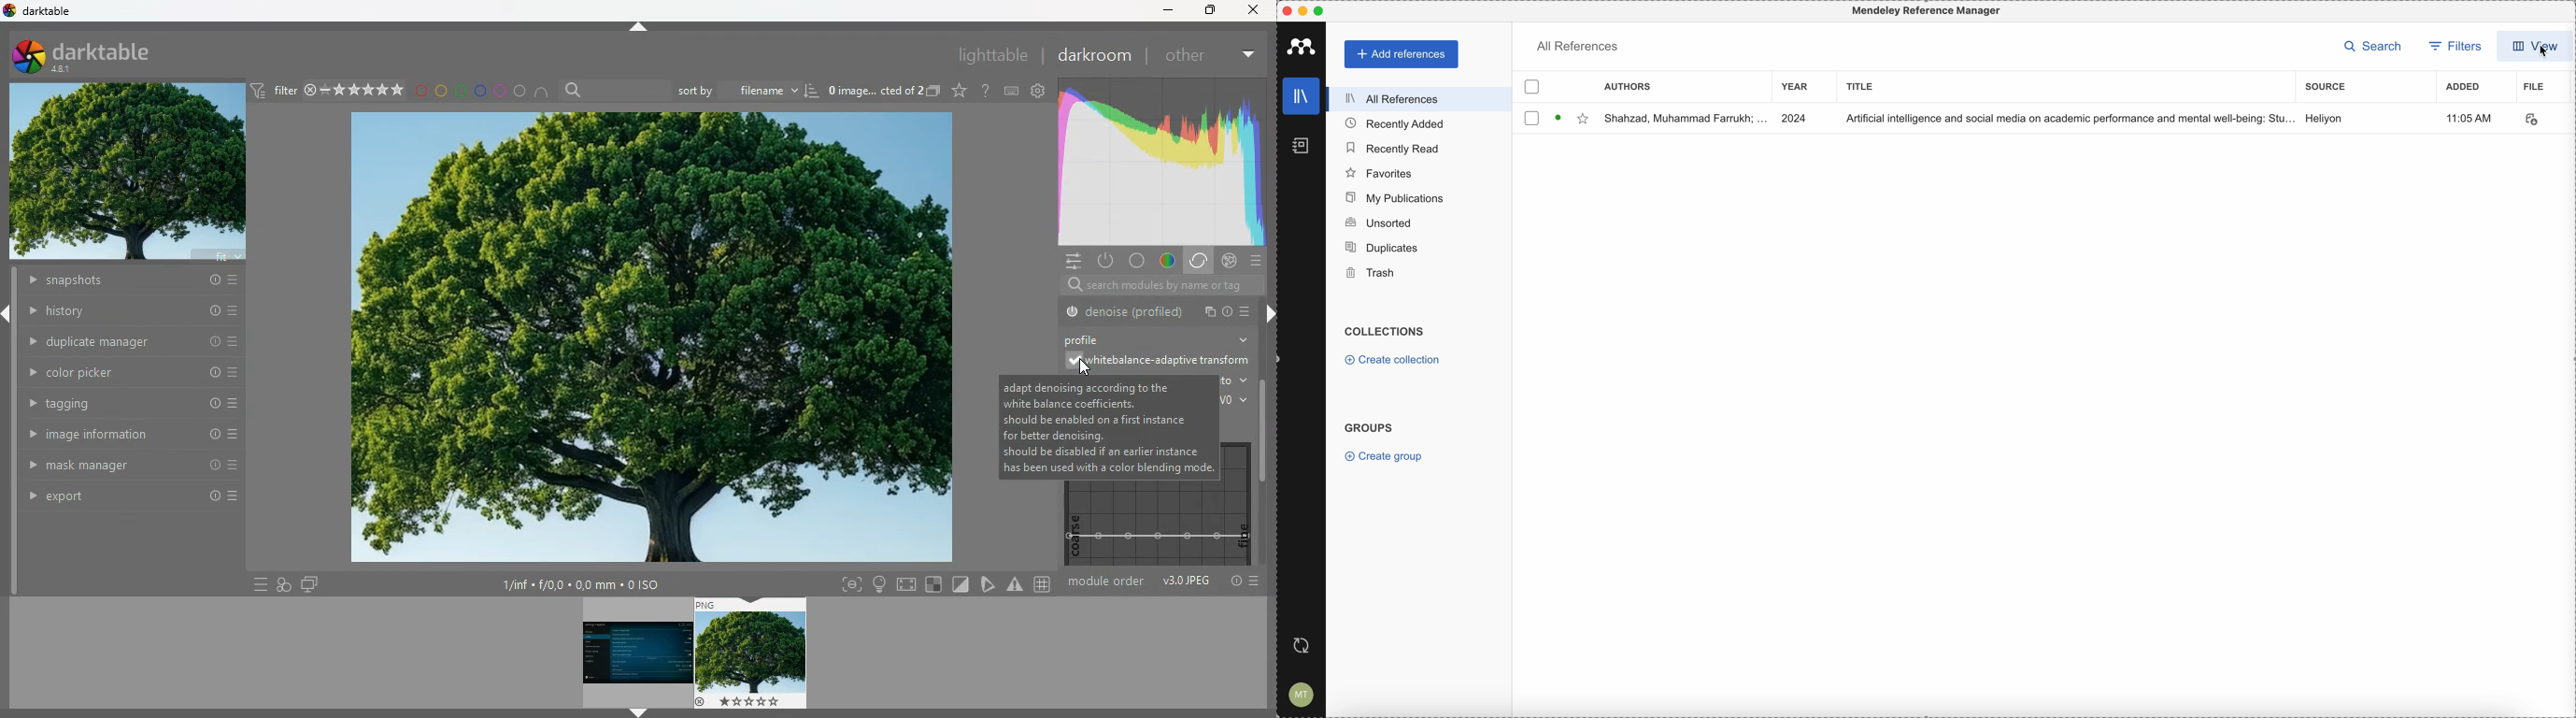 The width and height of the screenshot is (2576, 728). I want to click on history, so click(130, 312).